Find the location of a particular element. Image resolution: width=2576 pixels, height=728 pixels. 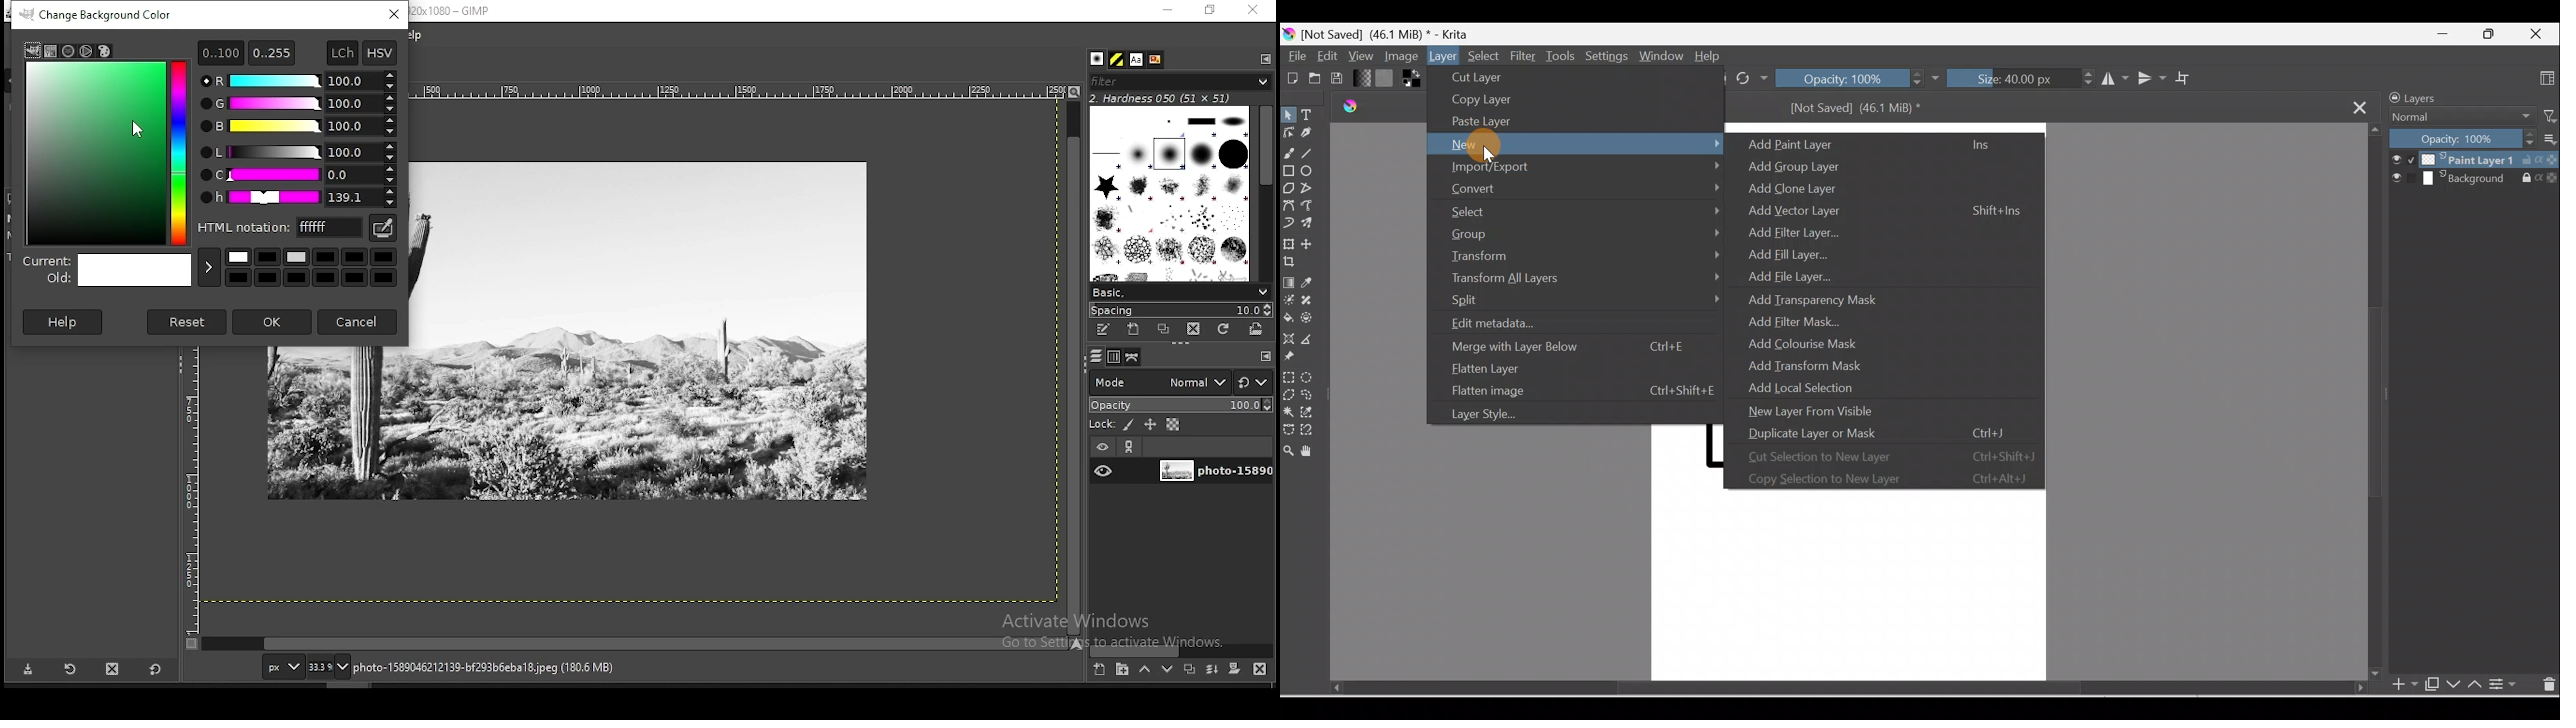

cmyk is located at coordinates (52, 52).